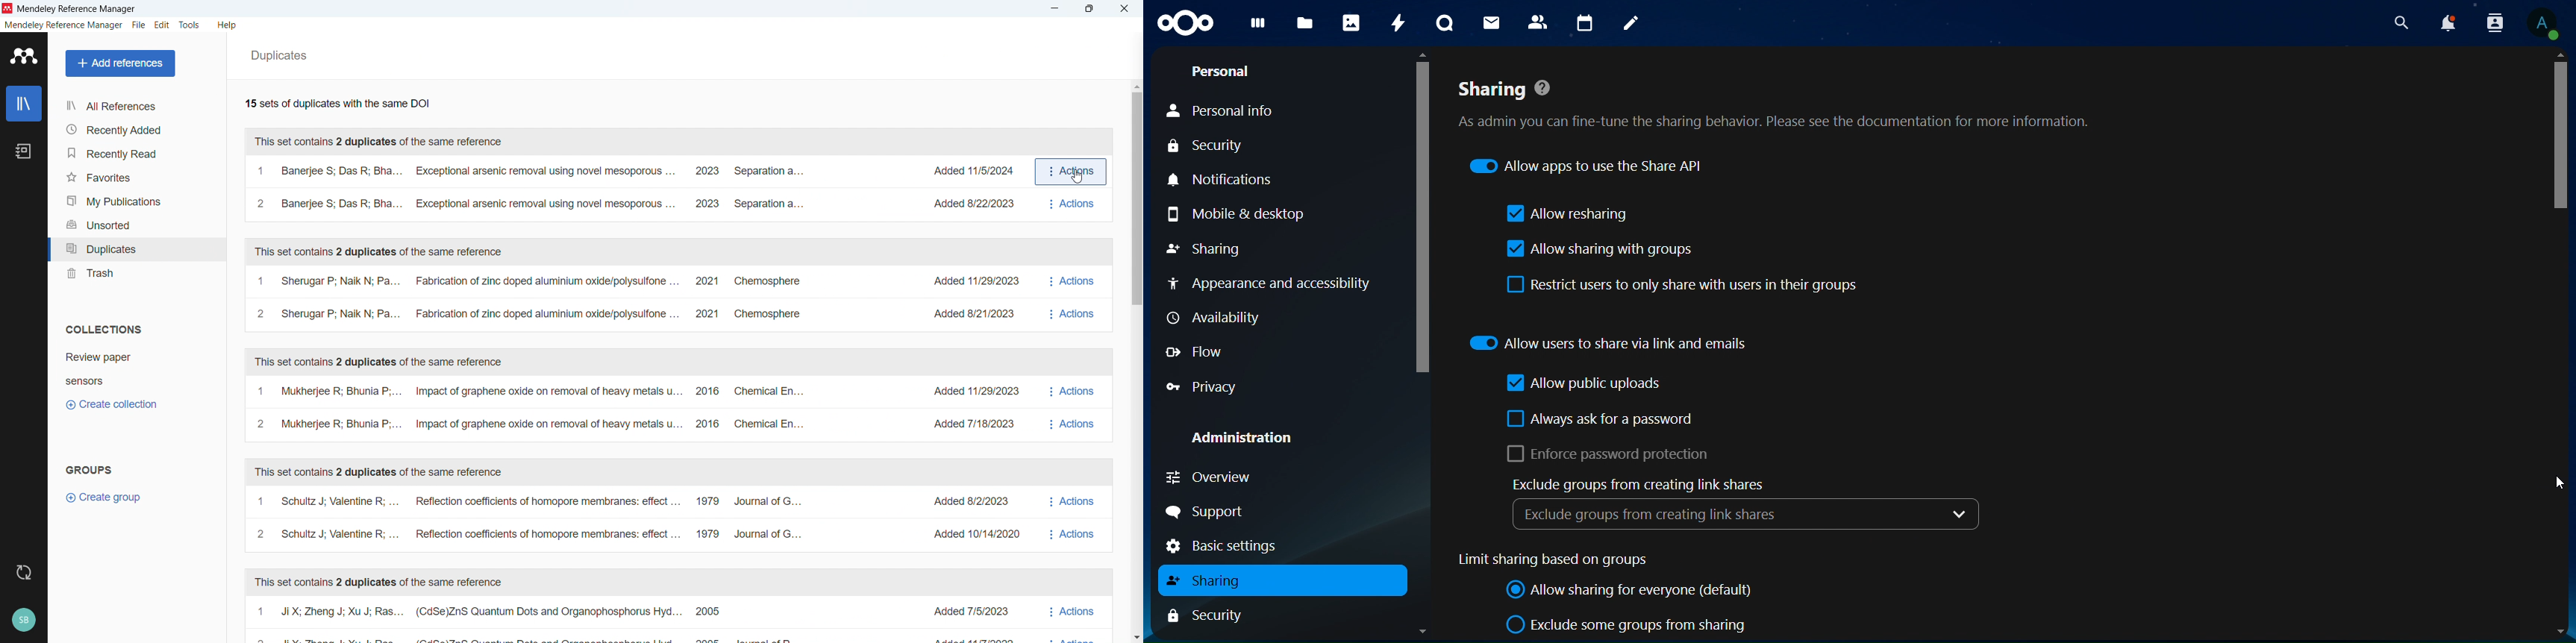 This screenshot has width=2576, height=644. Describe the element at coordinates (136, 275) in the screenshot. I see `trash ` at that location.